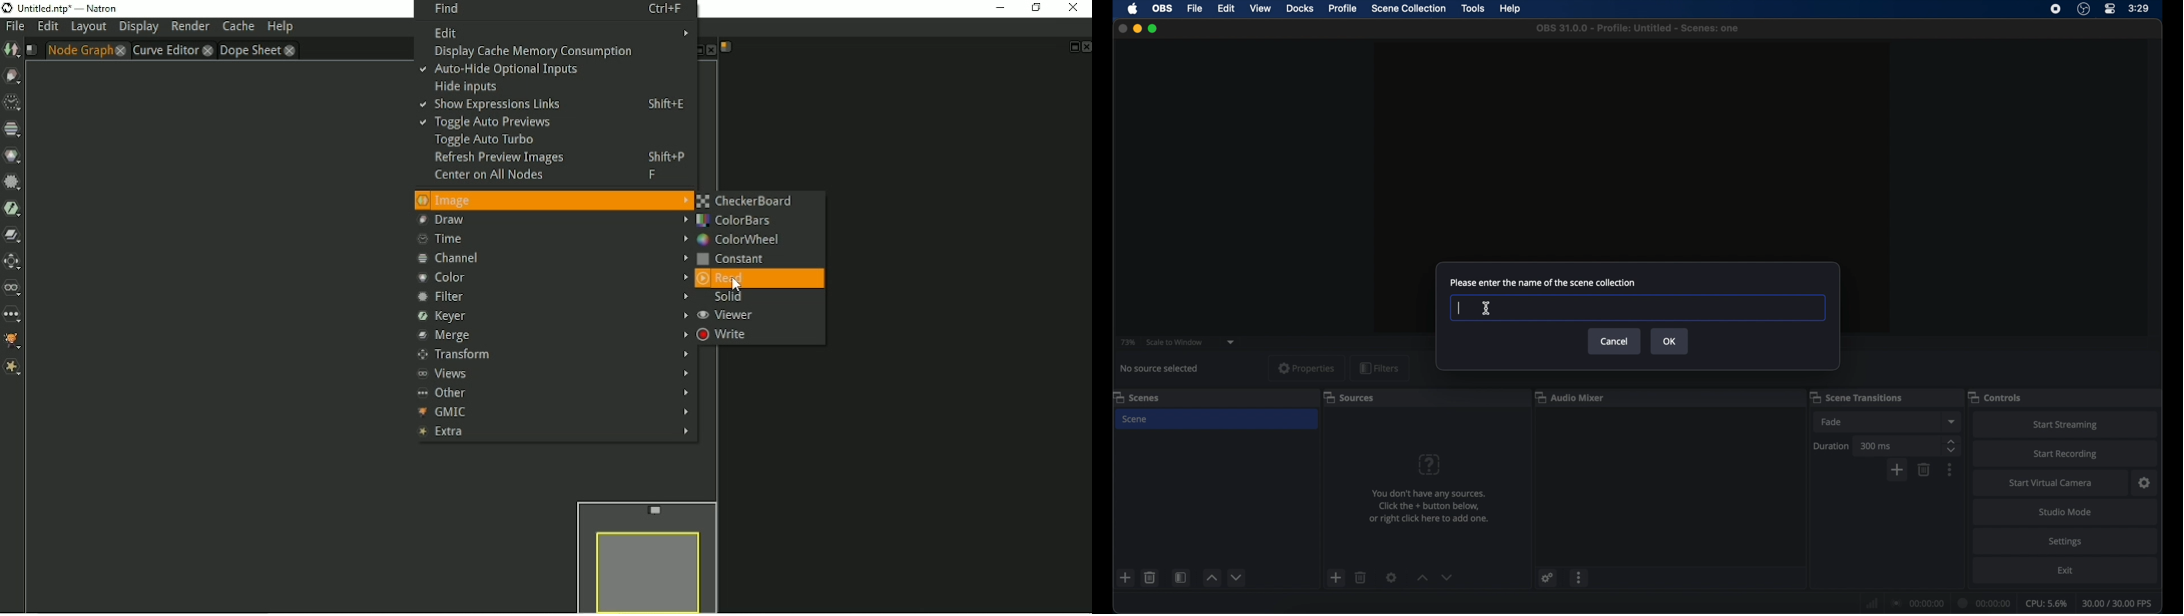 Image resolution: width=2184 pixels, height=616 pixels. What do you see at coordinates (1871, 601) in the screenshot?
I see `network` at bounding box center [1871, 601].